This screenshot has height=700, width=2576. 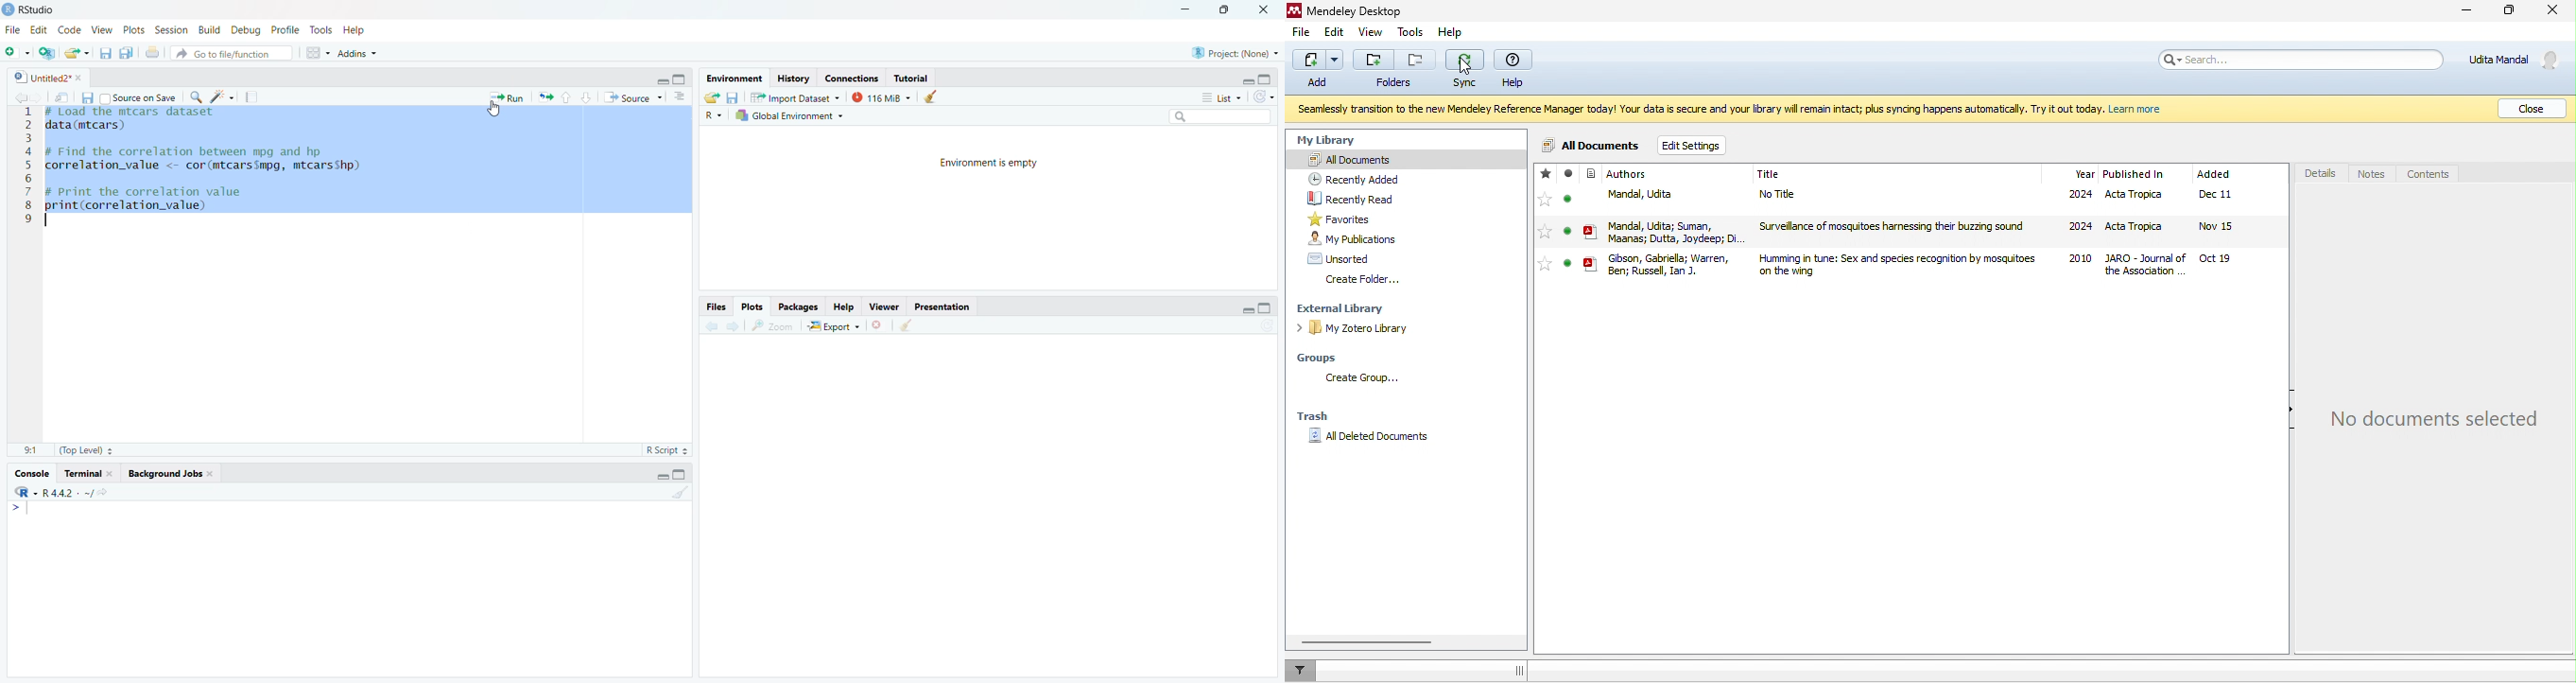 What do you see at coordinates (1184, 9) in the screenshot?
I see `Miniimize` at bounding box center [1184, 9].